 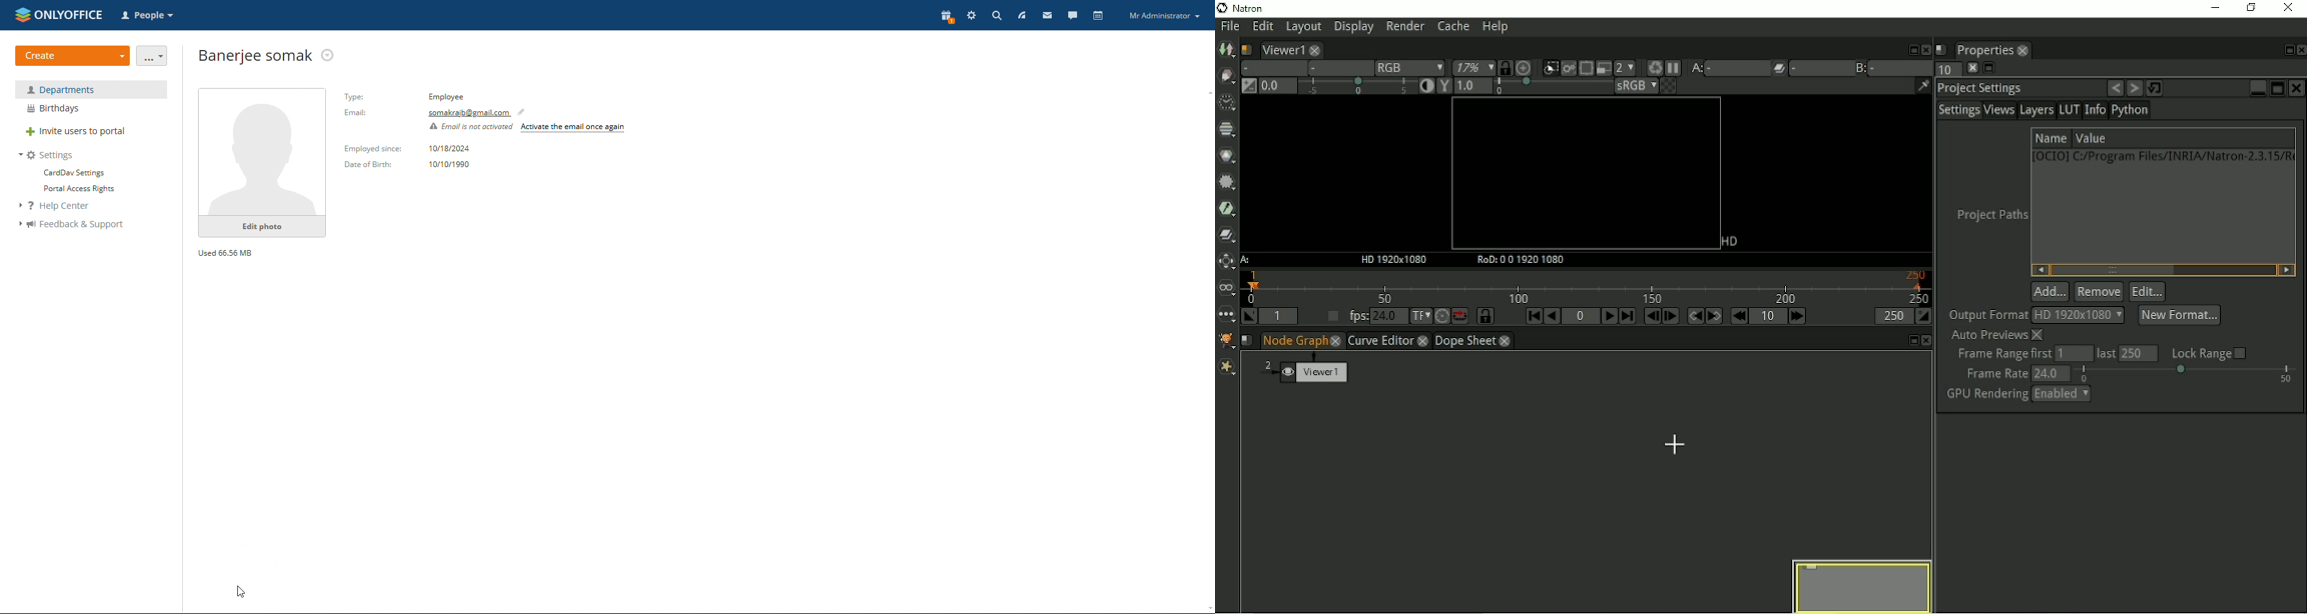 I want to click on Edit, so click(x=2148, y=292).